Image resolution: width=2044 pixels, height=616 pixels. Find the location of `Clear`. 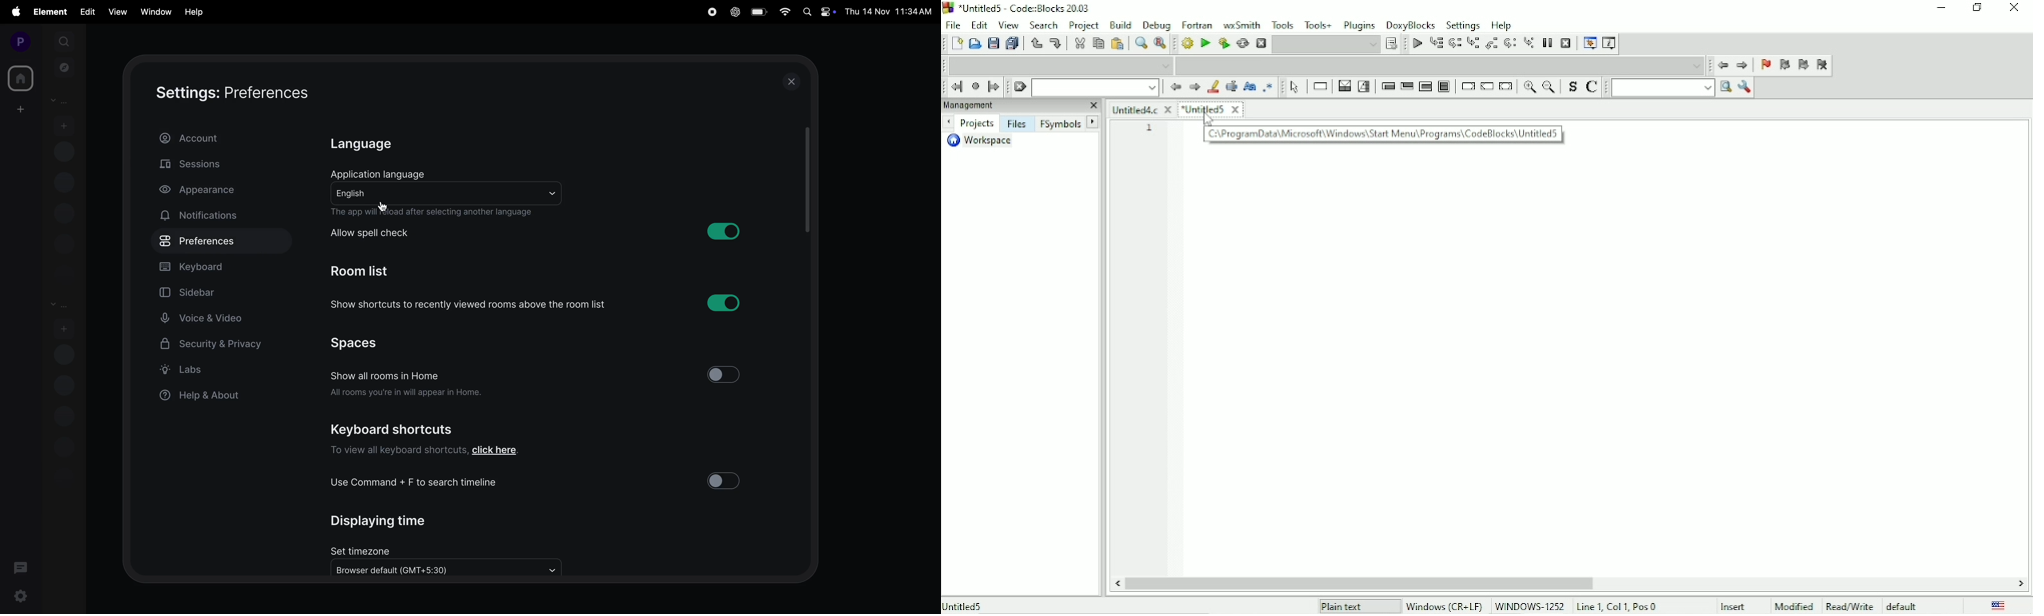

Clear is located at coordinates (1020, 87).